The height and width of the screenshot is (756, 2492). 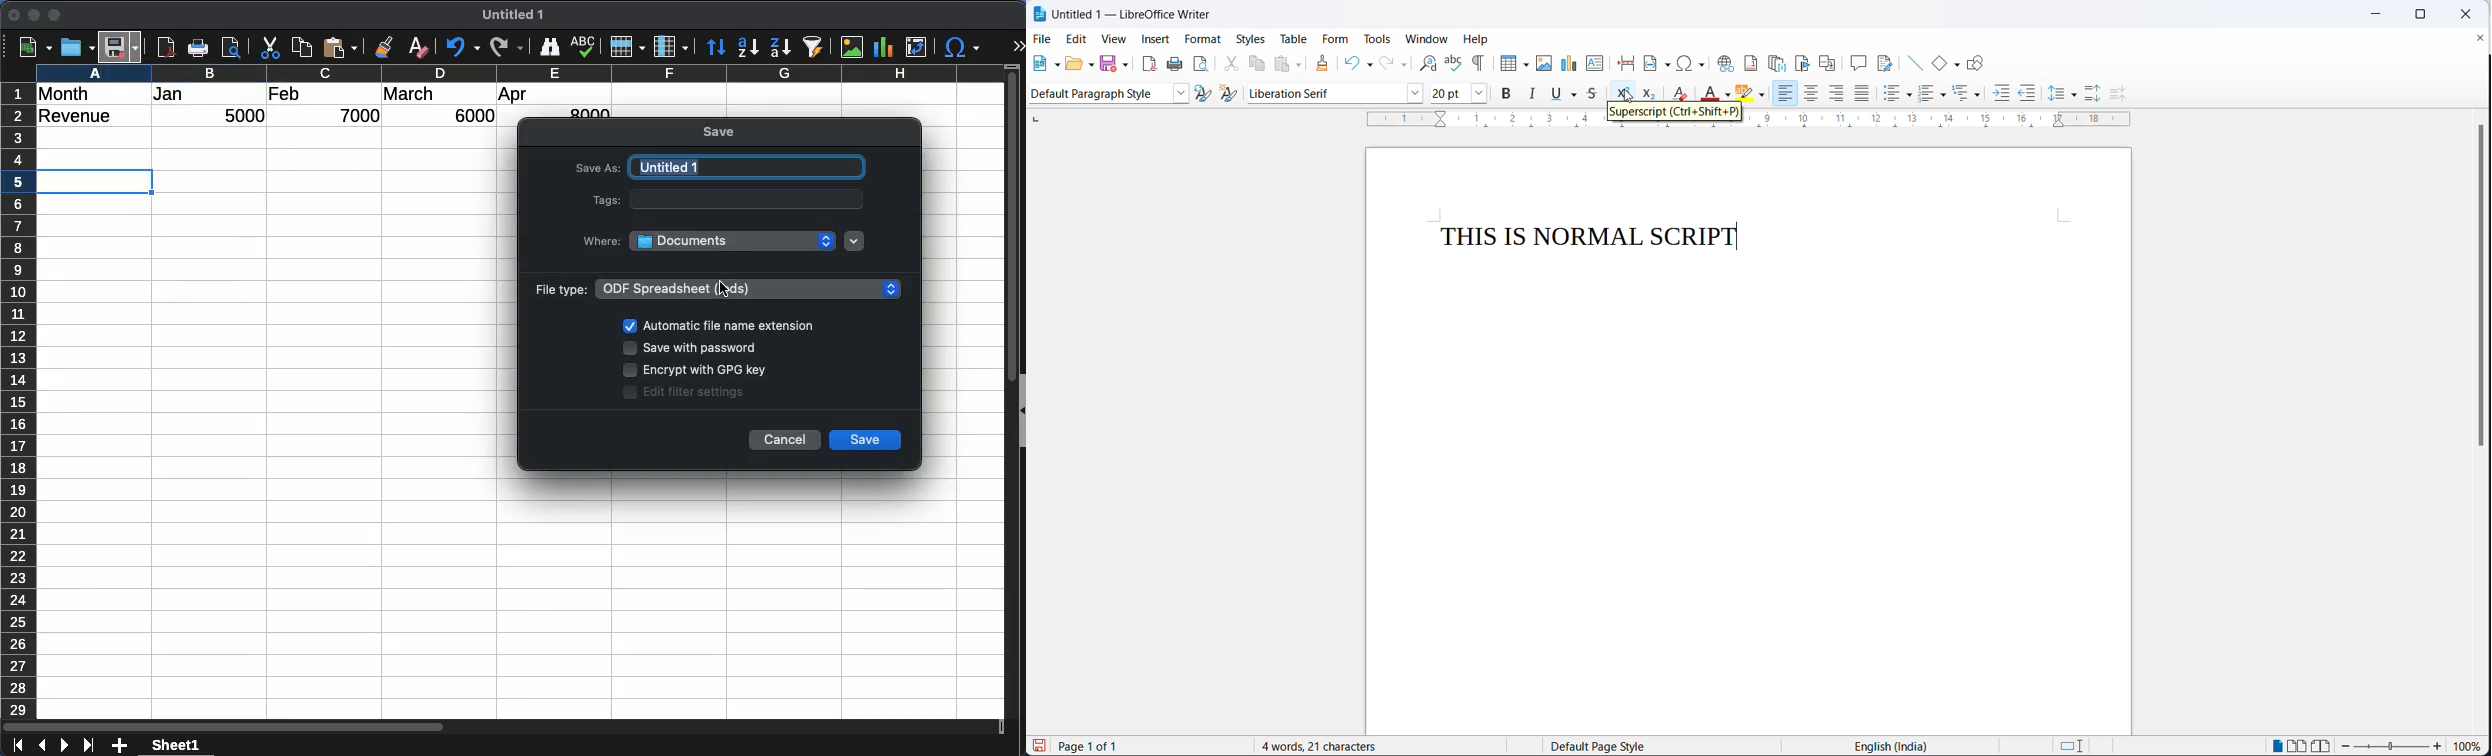 What do you see at coordinates (2474, 287) in the screenshot?
I see `scroll bar` at bounding box center [2474, 287].